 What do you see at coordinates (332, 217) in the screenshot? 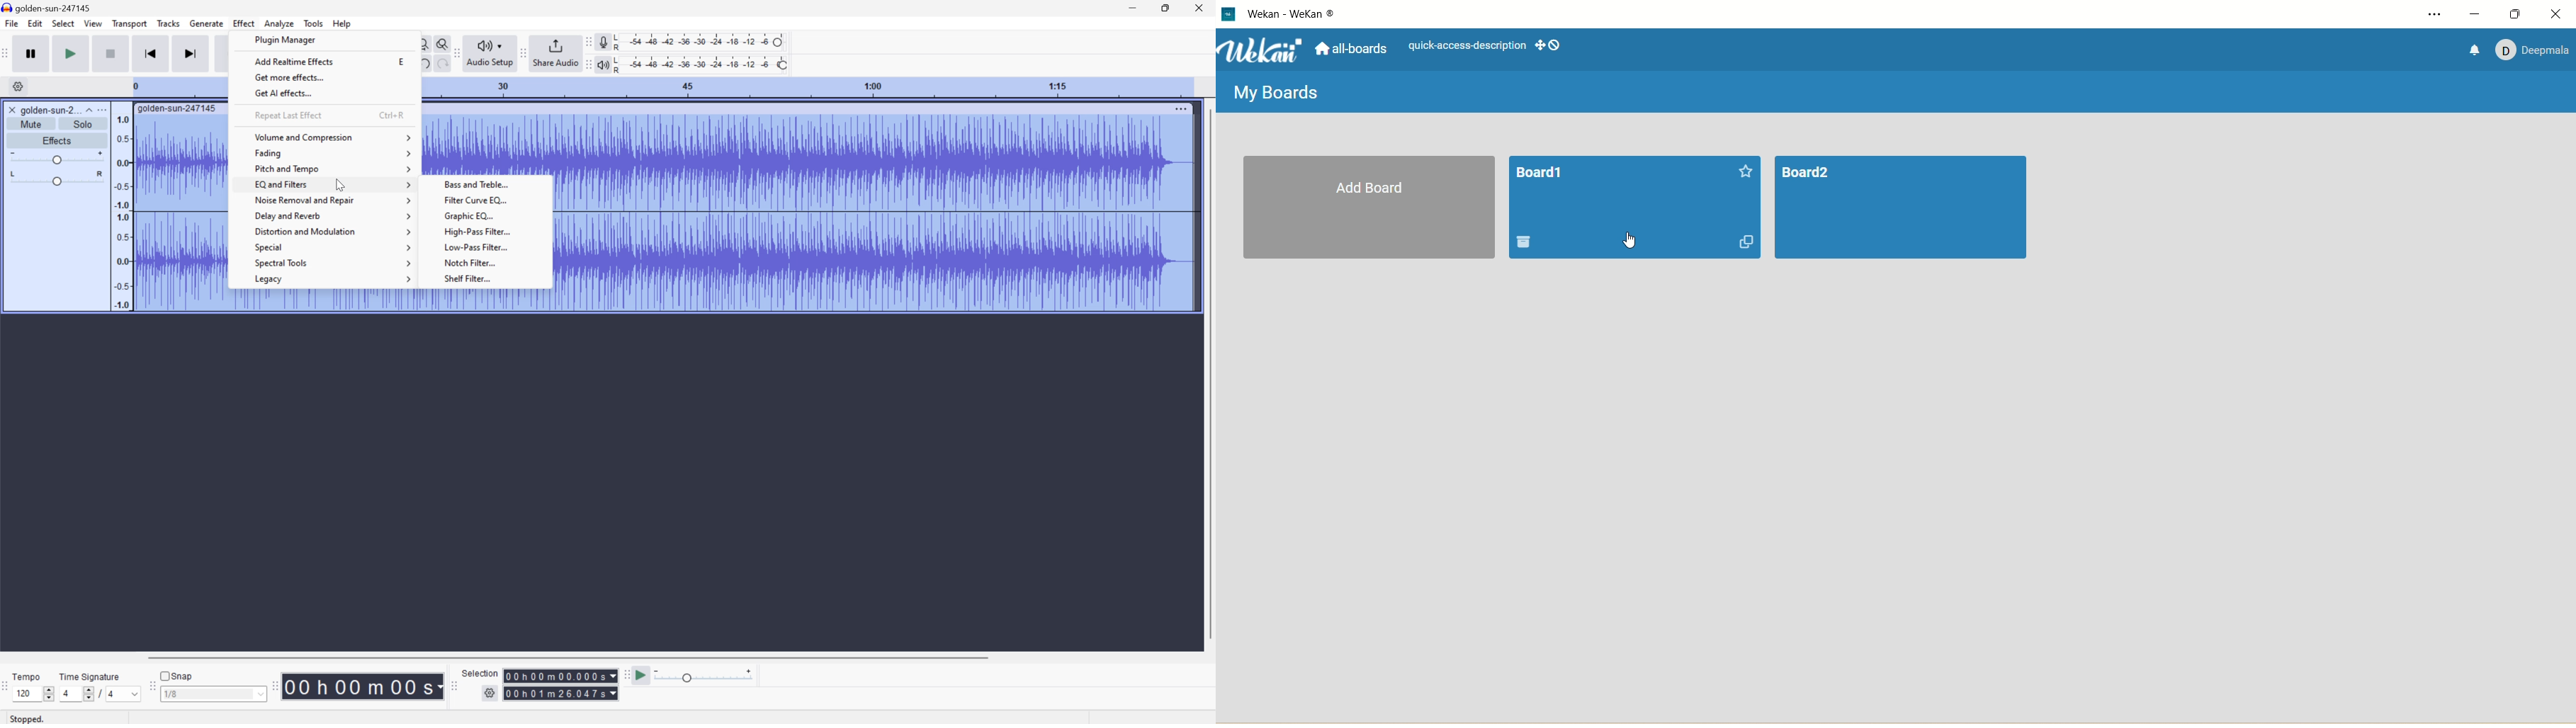
I see `Delay and reverb` at bounding box center [332, 217].